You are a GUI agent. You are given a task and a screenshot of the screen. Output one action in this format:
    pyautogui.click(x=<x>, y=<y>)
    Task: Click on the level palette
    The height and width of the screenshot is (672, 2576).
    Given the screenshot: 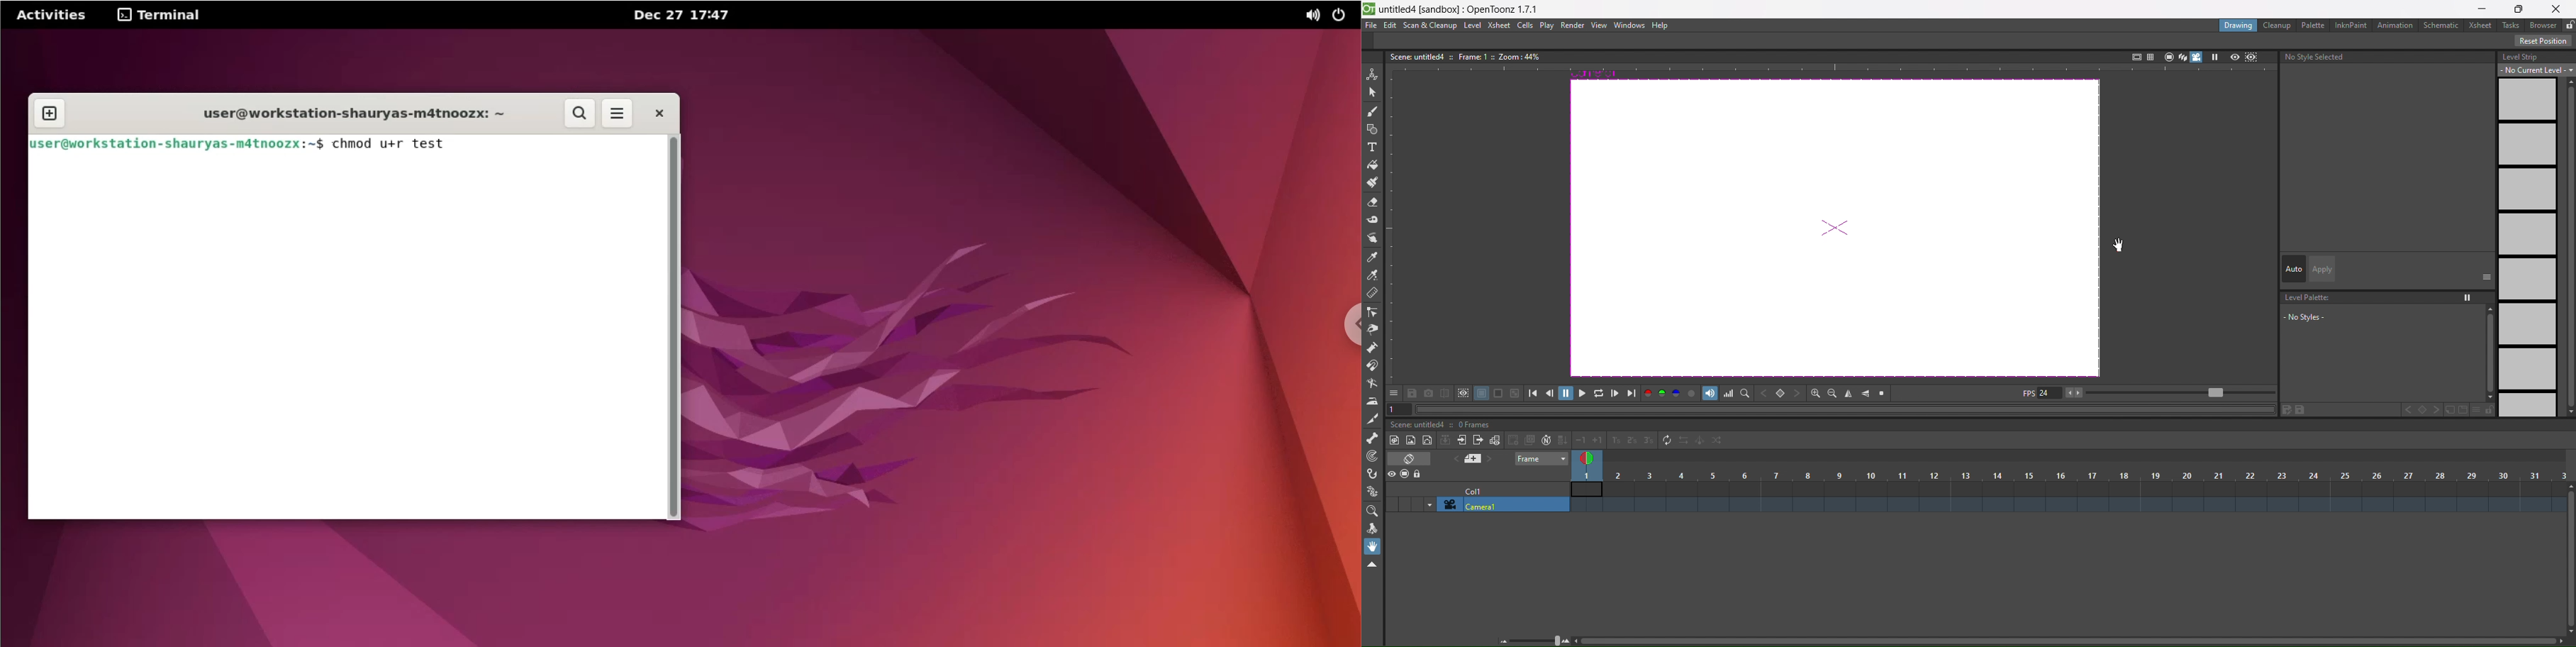 What is the action you would take?
    pyautogui.click(x=2385, y=318)
    